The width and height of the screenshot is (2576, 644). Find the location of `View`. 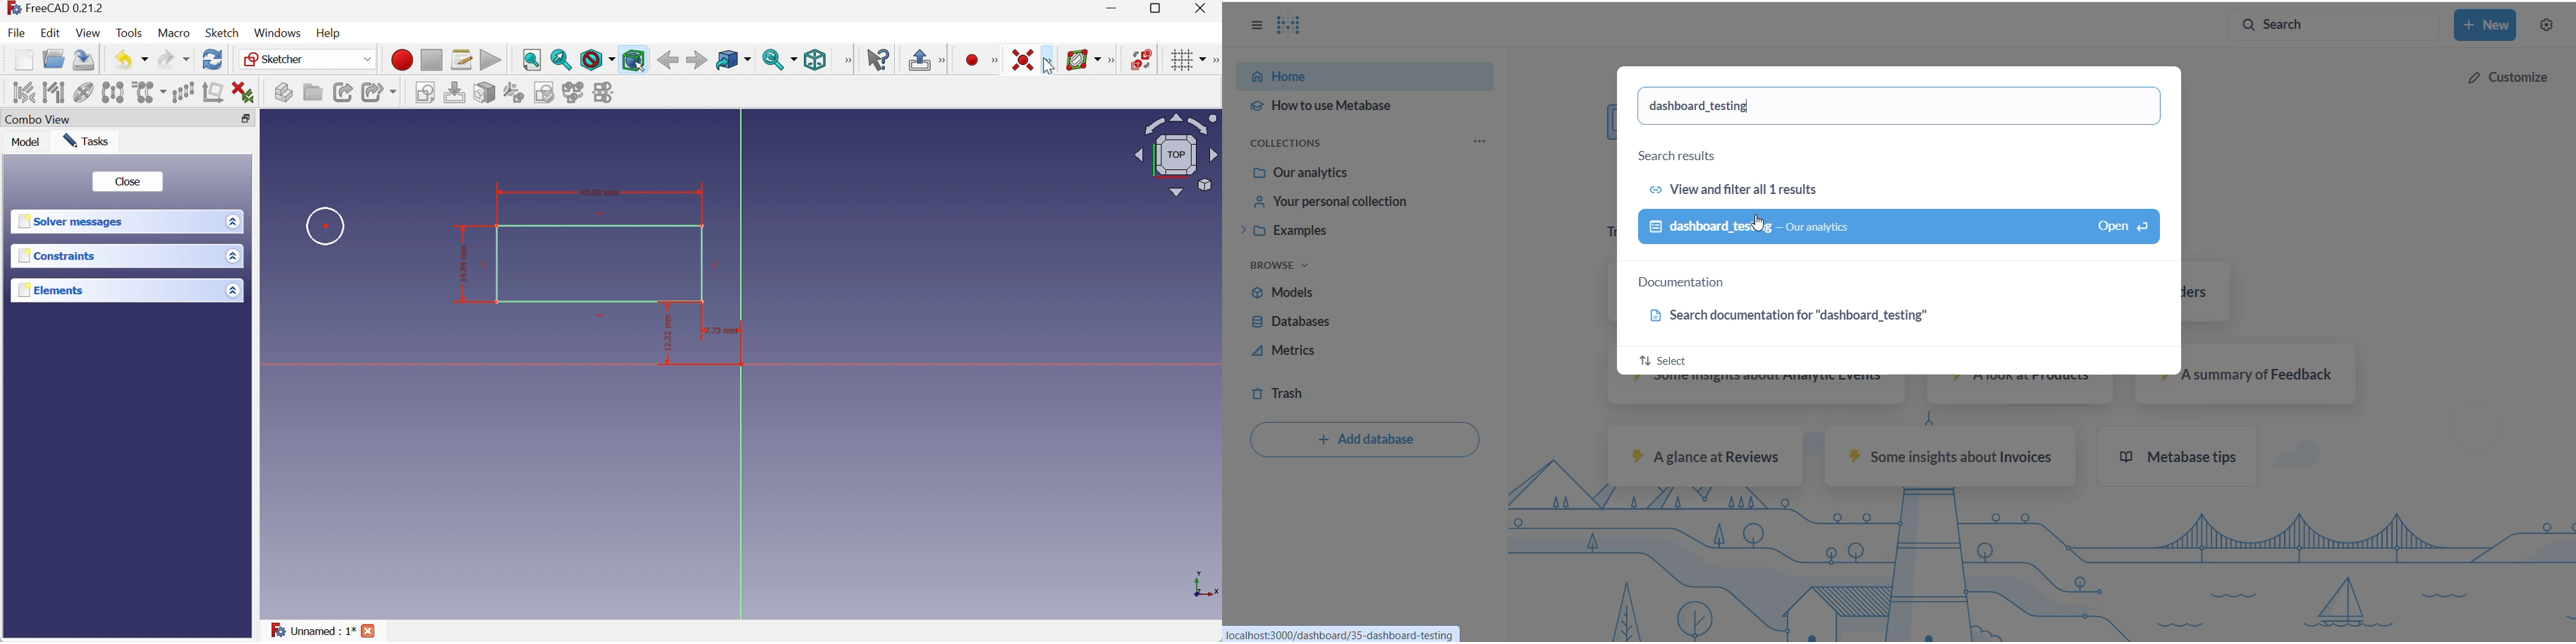

View is located at coordinates (88, 33).